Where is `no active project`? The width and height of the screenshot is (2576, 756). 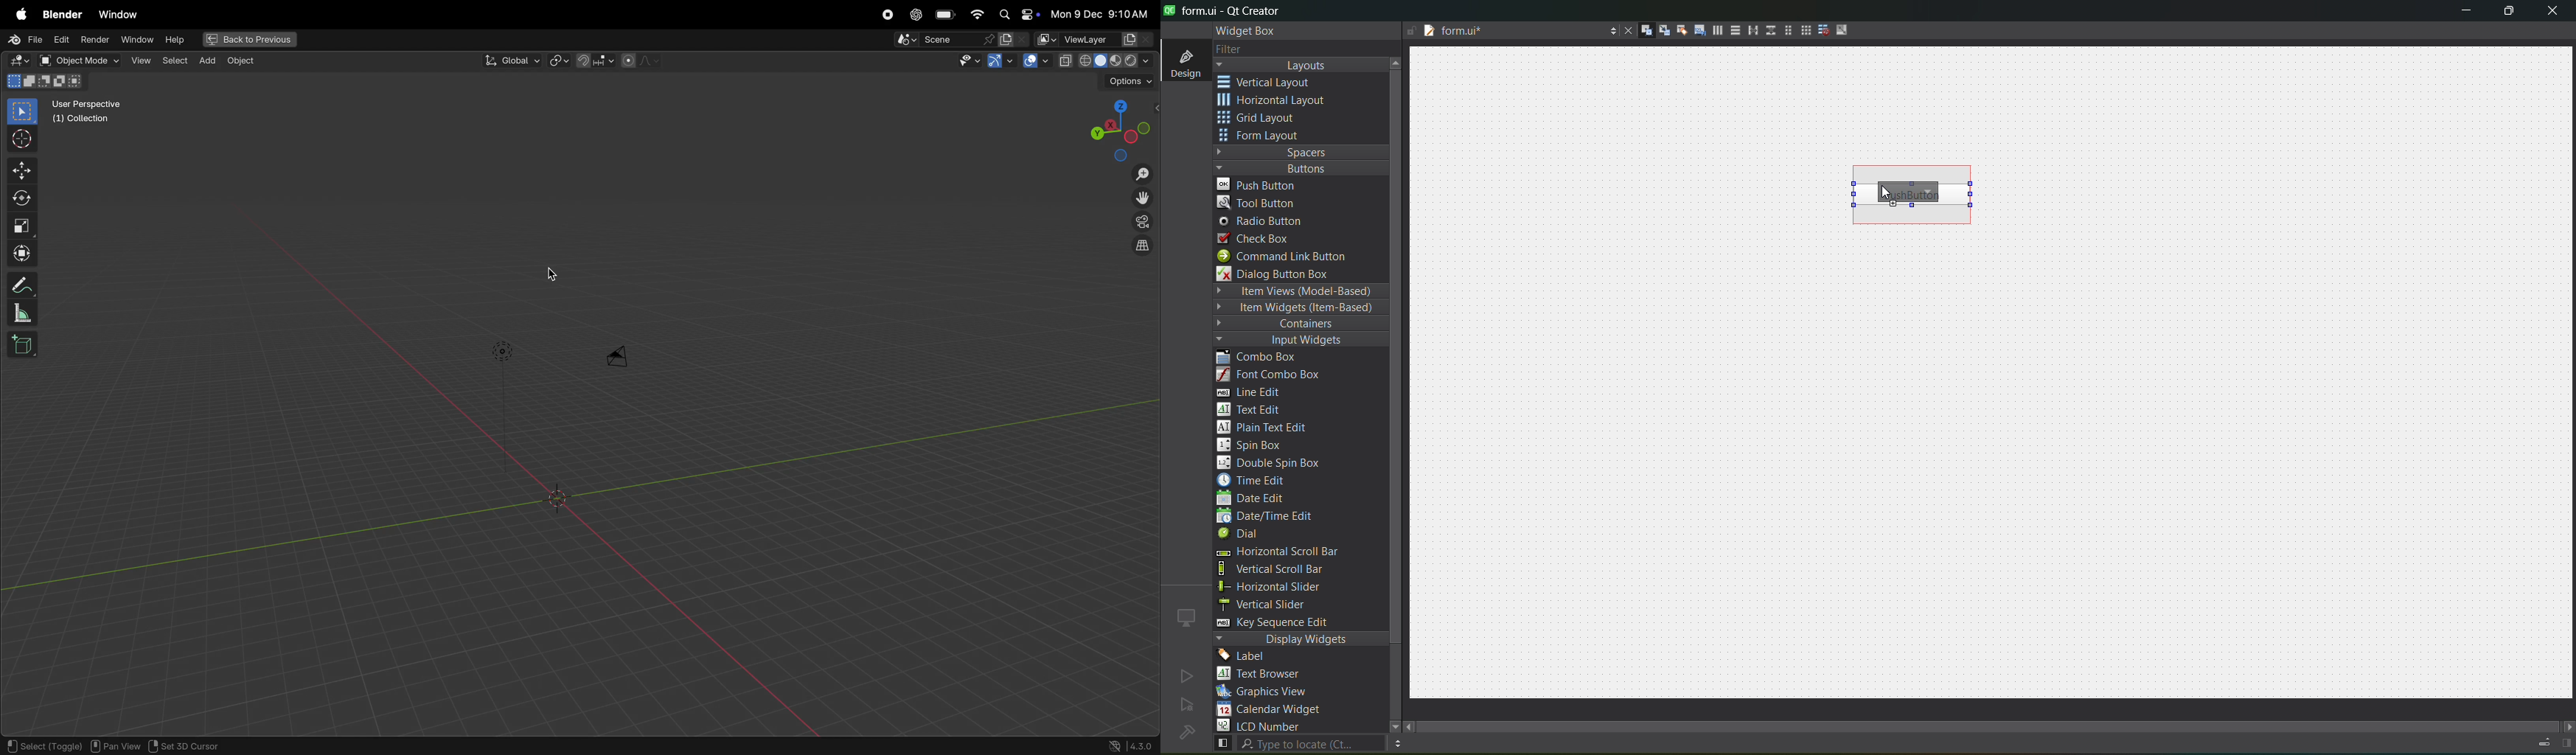
no active project is located at coordinates (1187, 706).